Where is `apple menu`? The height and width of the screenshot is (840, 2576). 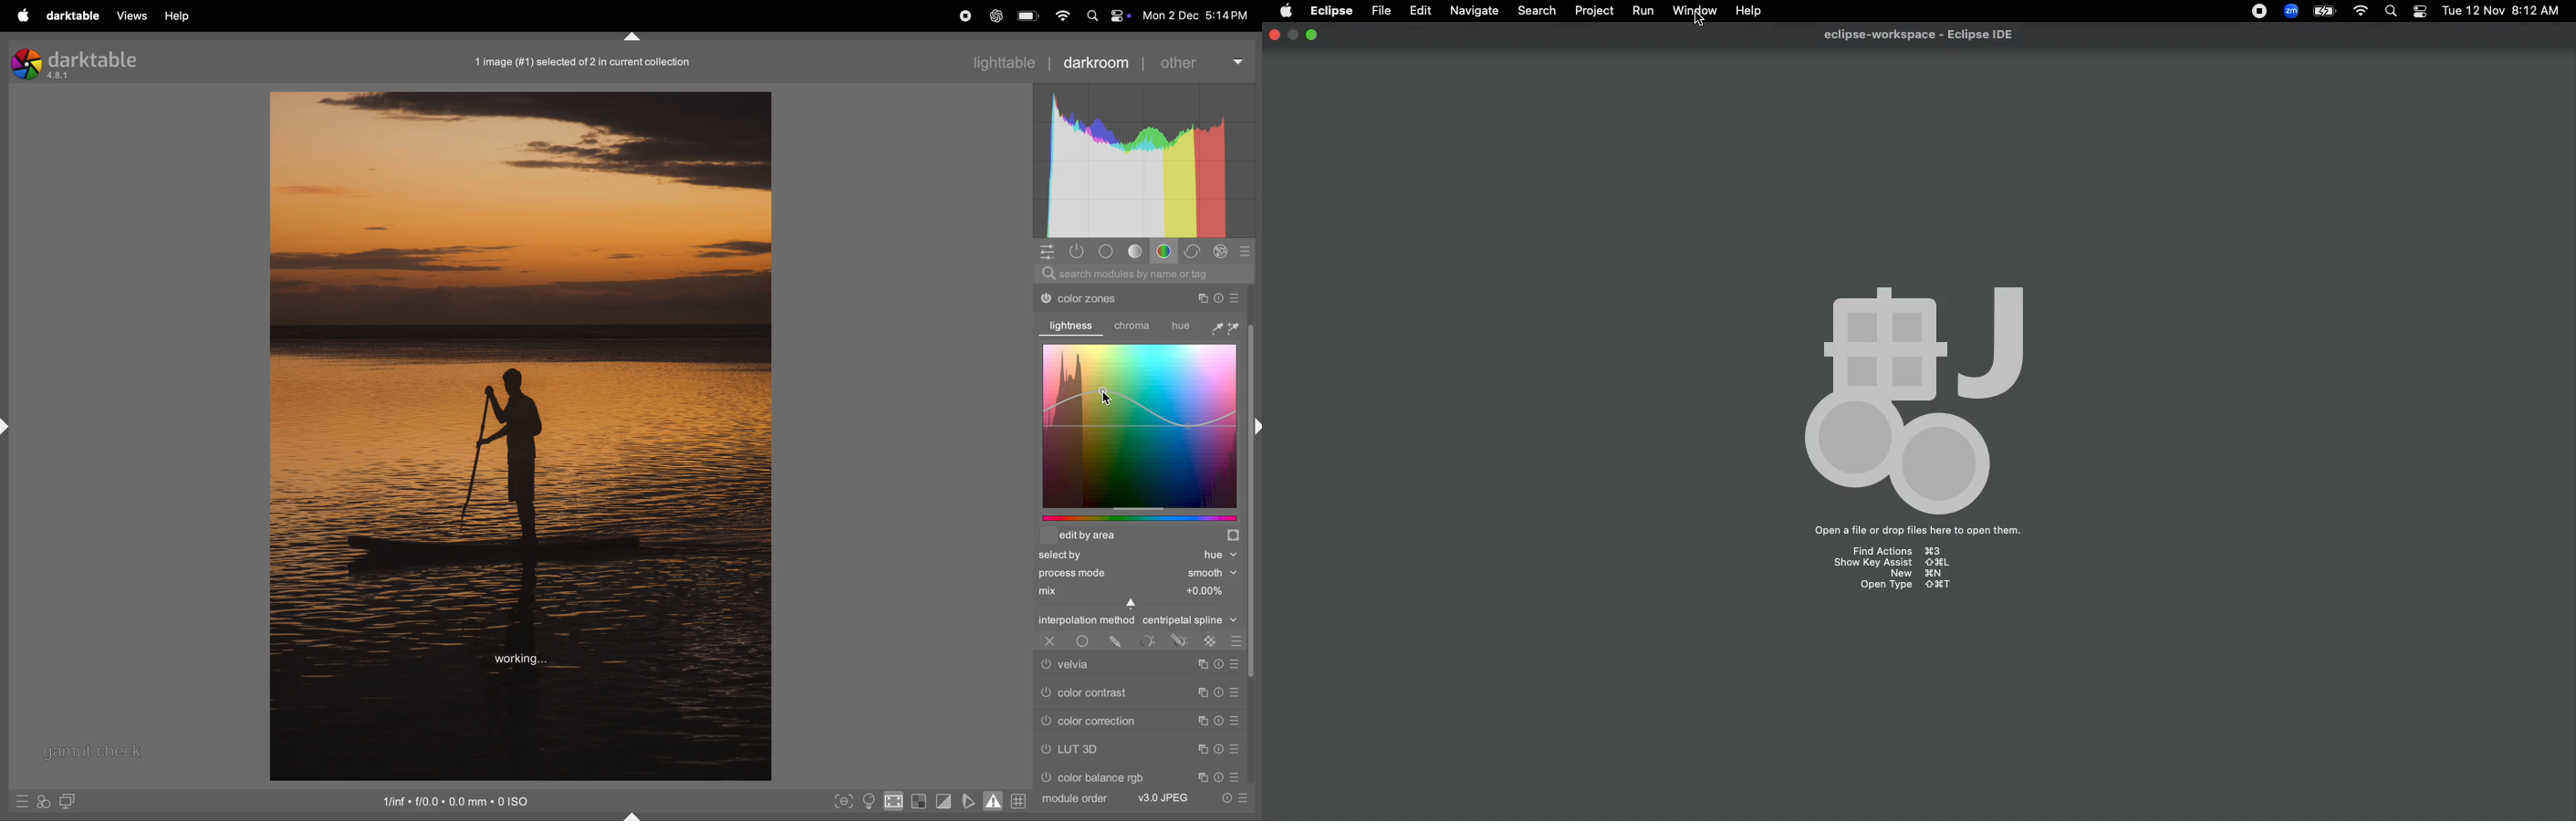 apple menu is located at coordinates (23, 16).